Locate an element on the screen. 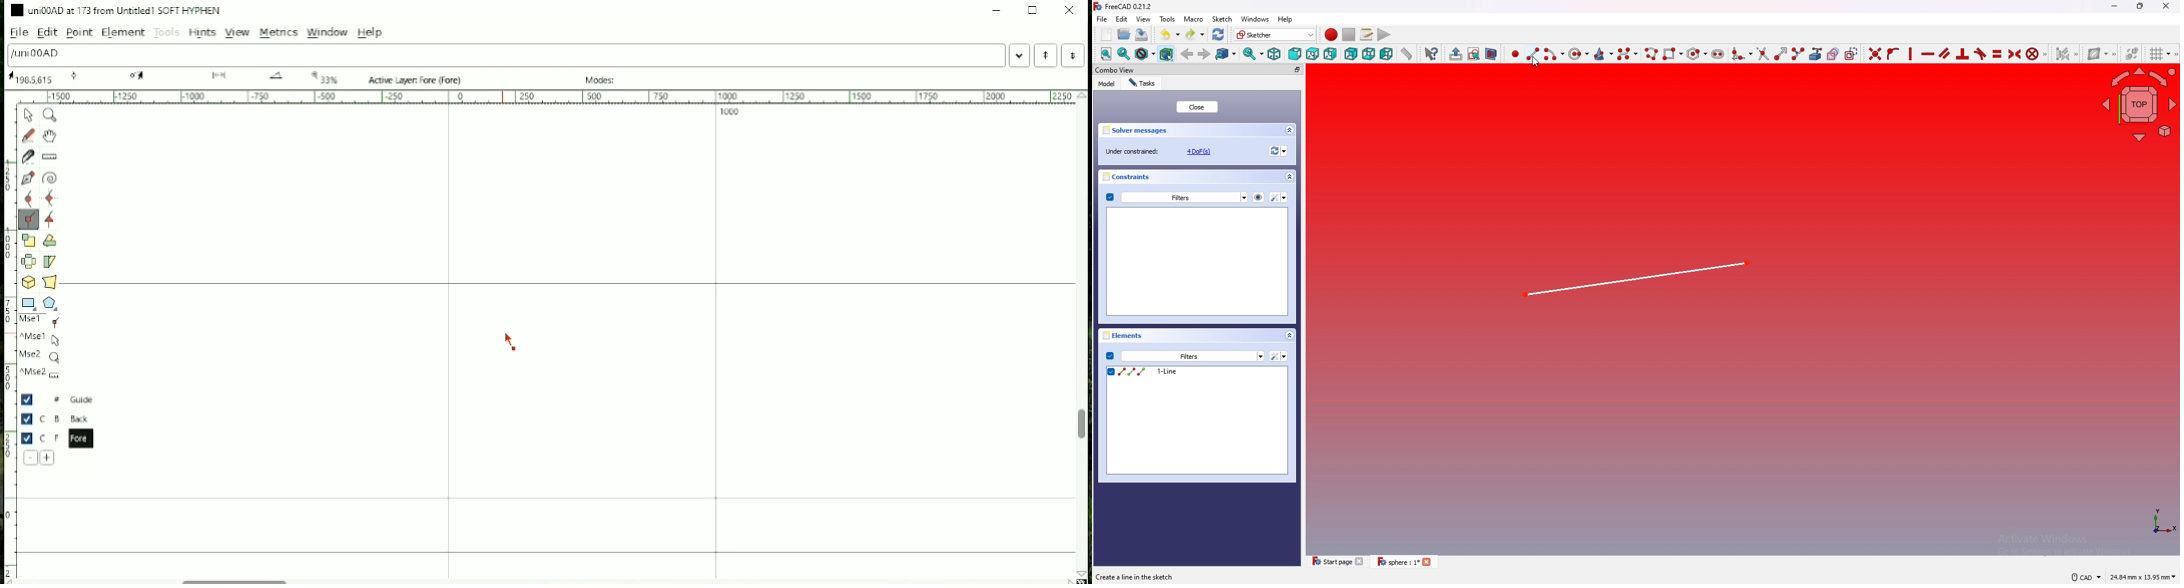  Scroll by hand is located at coordinates (49, 136).